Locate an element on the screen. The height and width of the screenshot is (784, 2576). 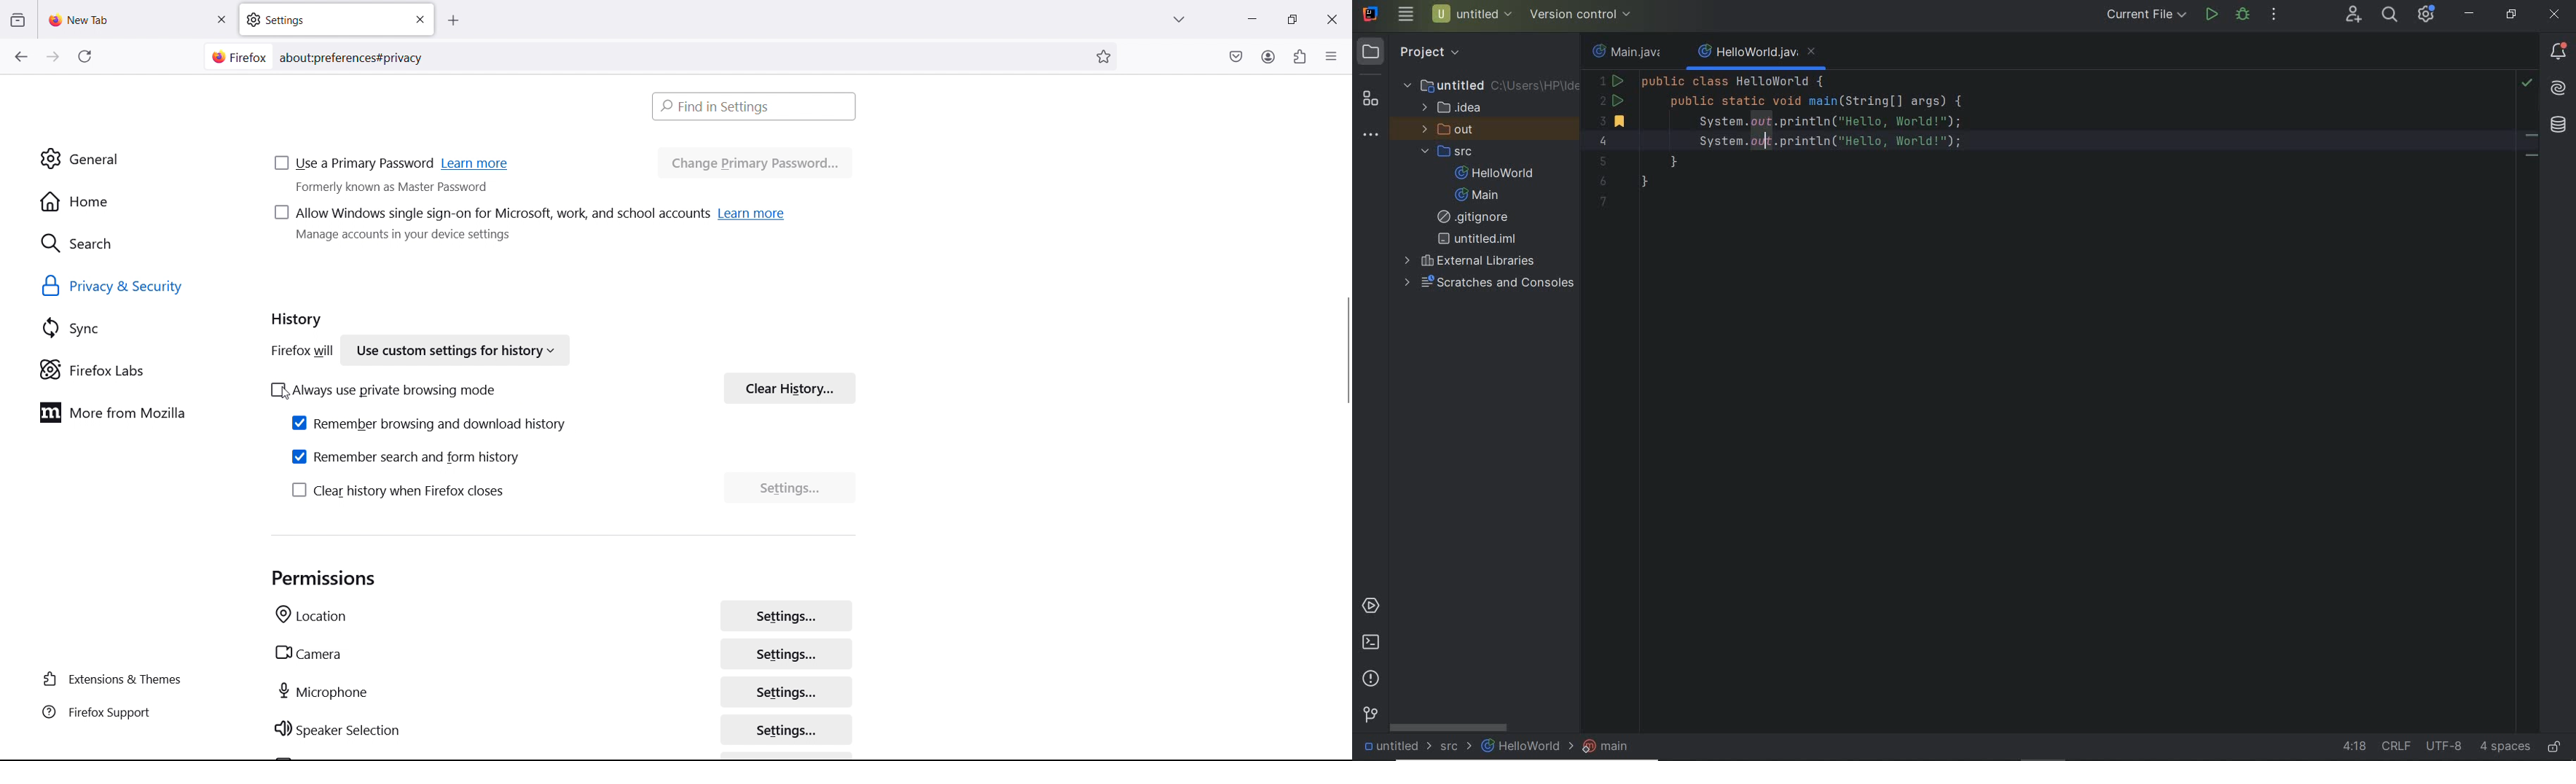
change primary password is located at coordinates (754, 164).